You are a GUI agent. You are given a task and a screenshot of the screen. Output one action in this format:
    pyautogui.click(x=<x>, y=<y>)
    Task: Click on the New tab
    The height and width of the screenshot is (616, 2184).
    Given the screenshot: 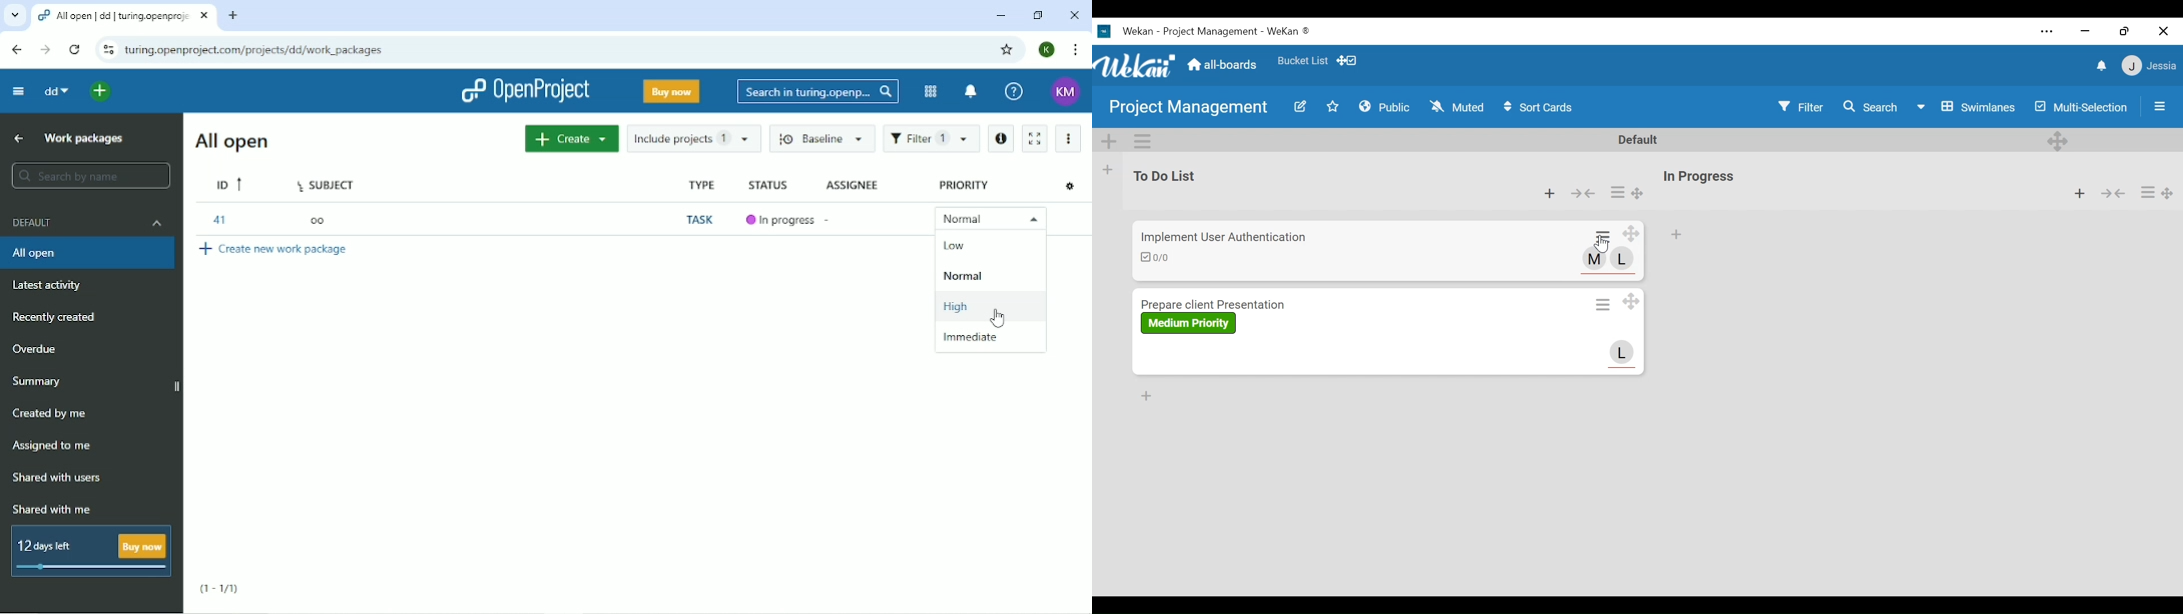 What is the action you would take?
    pyautogui.click(x=234, y=17)
    